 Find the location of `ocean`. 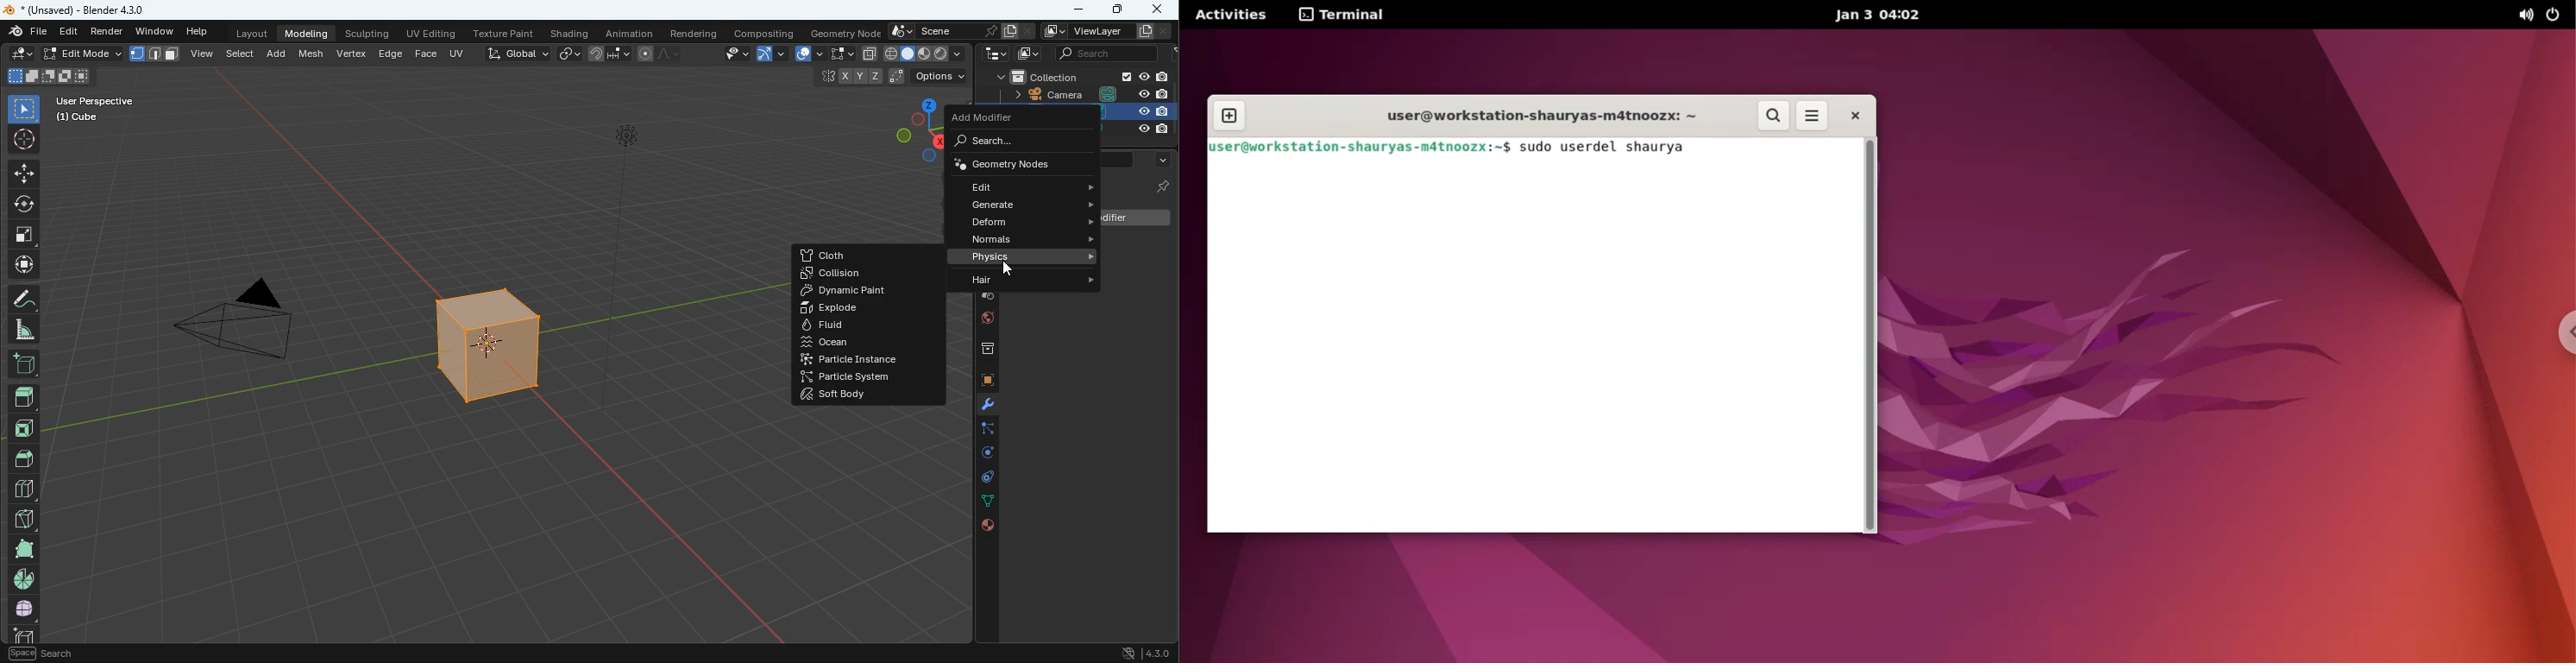

ocean is located at coordinates (871, 342).